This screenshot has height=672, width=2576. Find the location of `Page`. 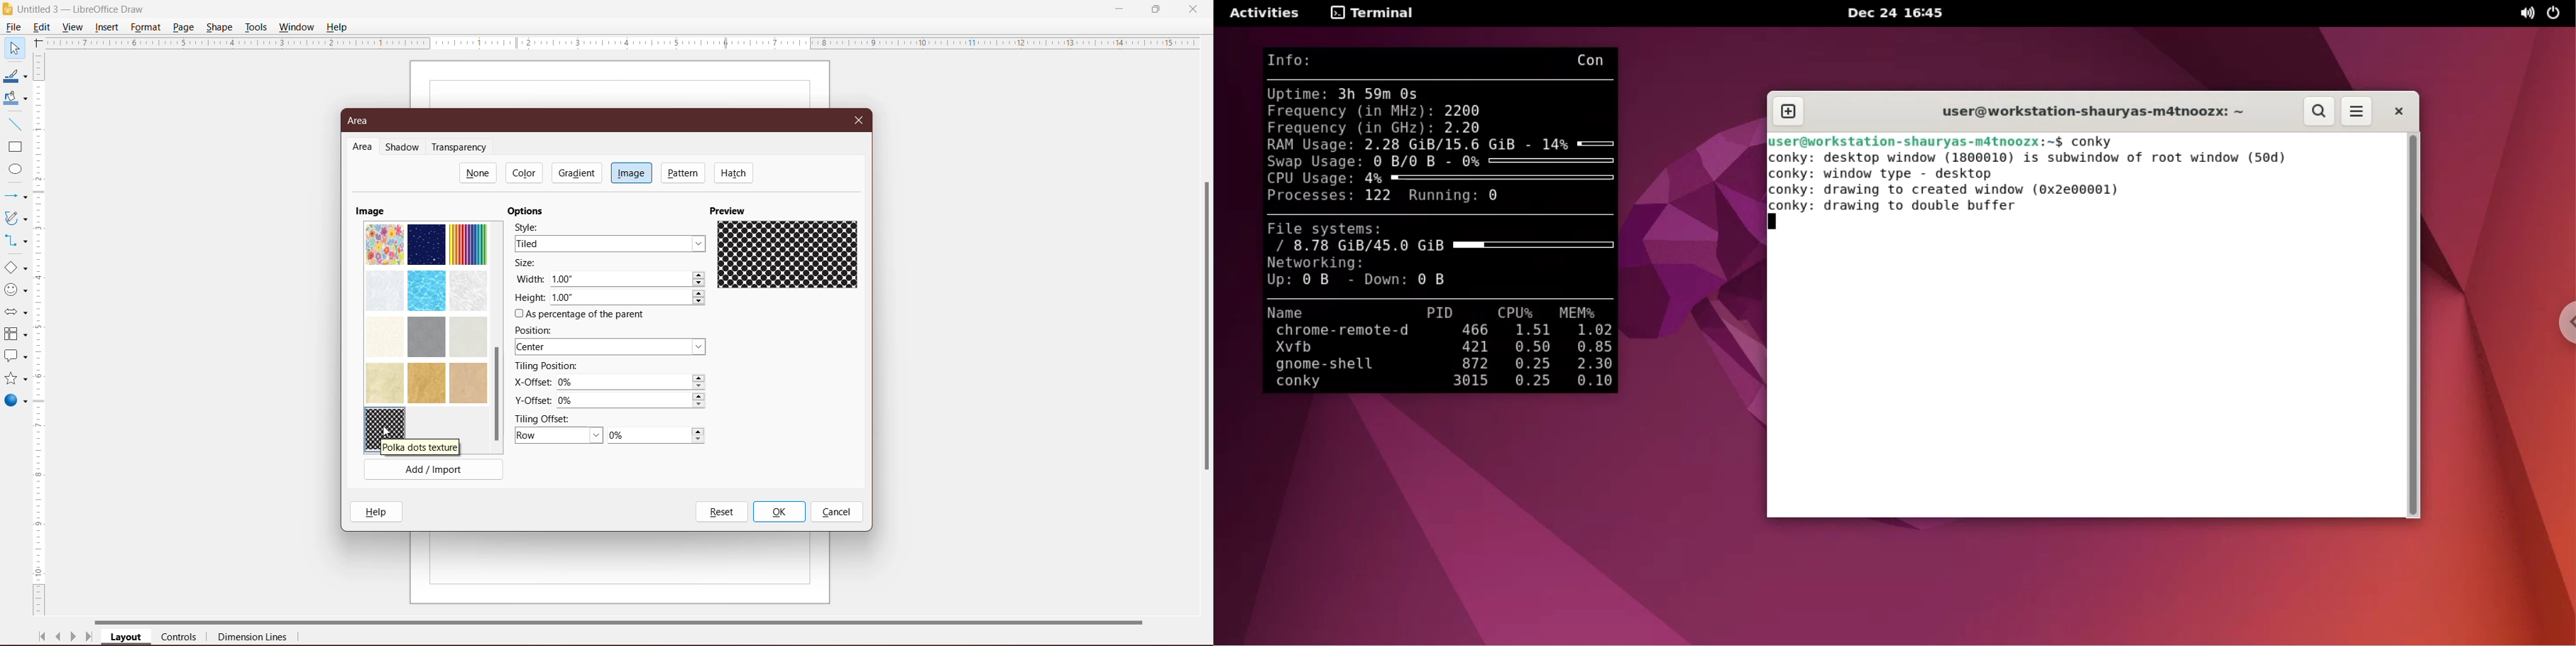

Page is located at coordinates (183, 27).